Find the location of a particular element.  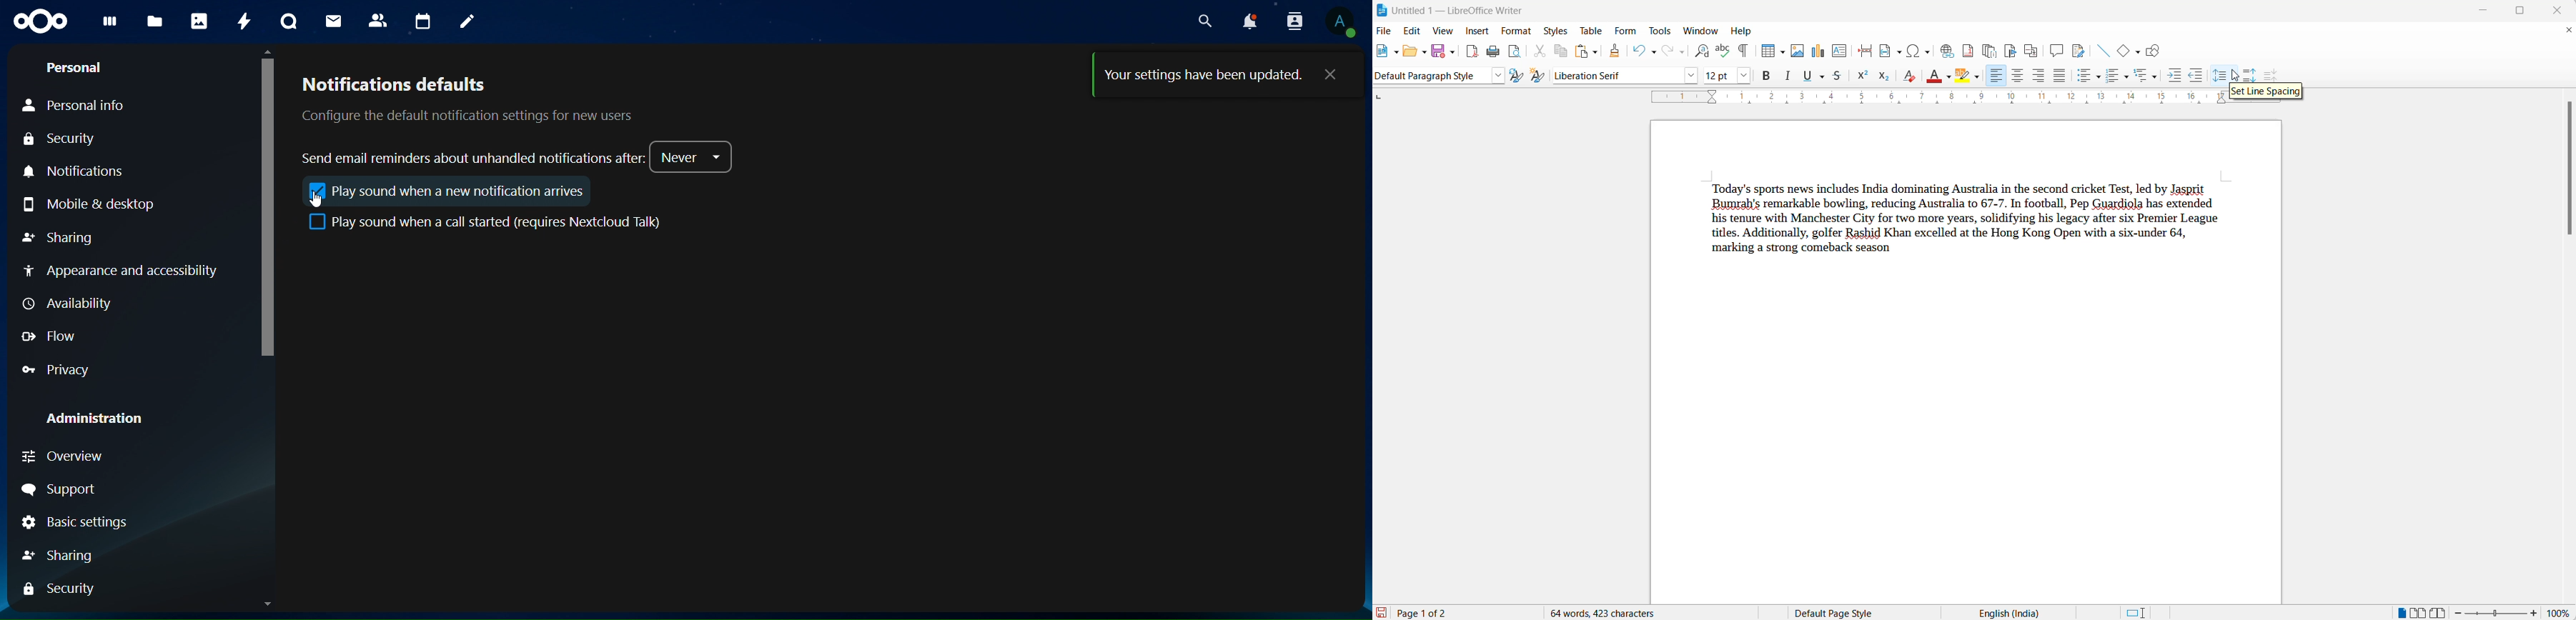

table grid is located at coordinates (1782, 54).